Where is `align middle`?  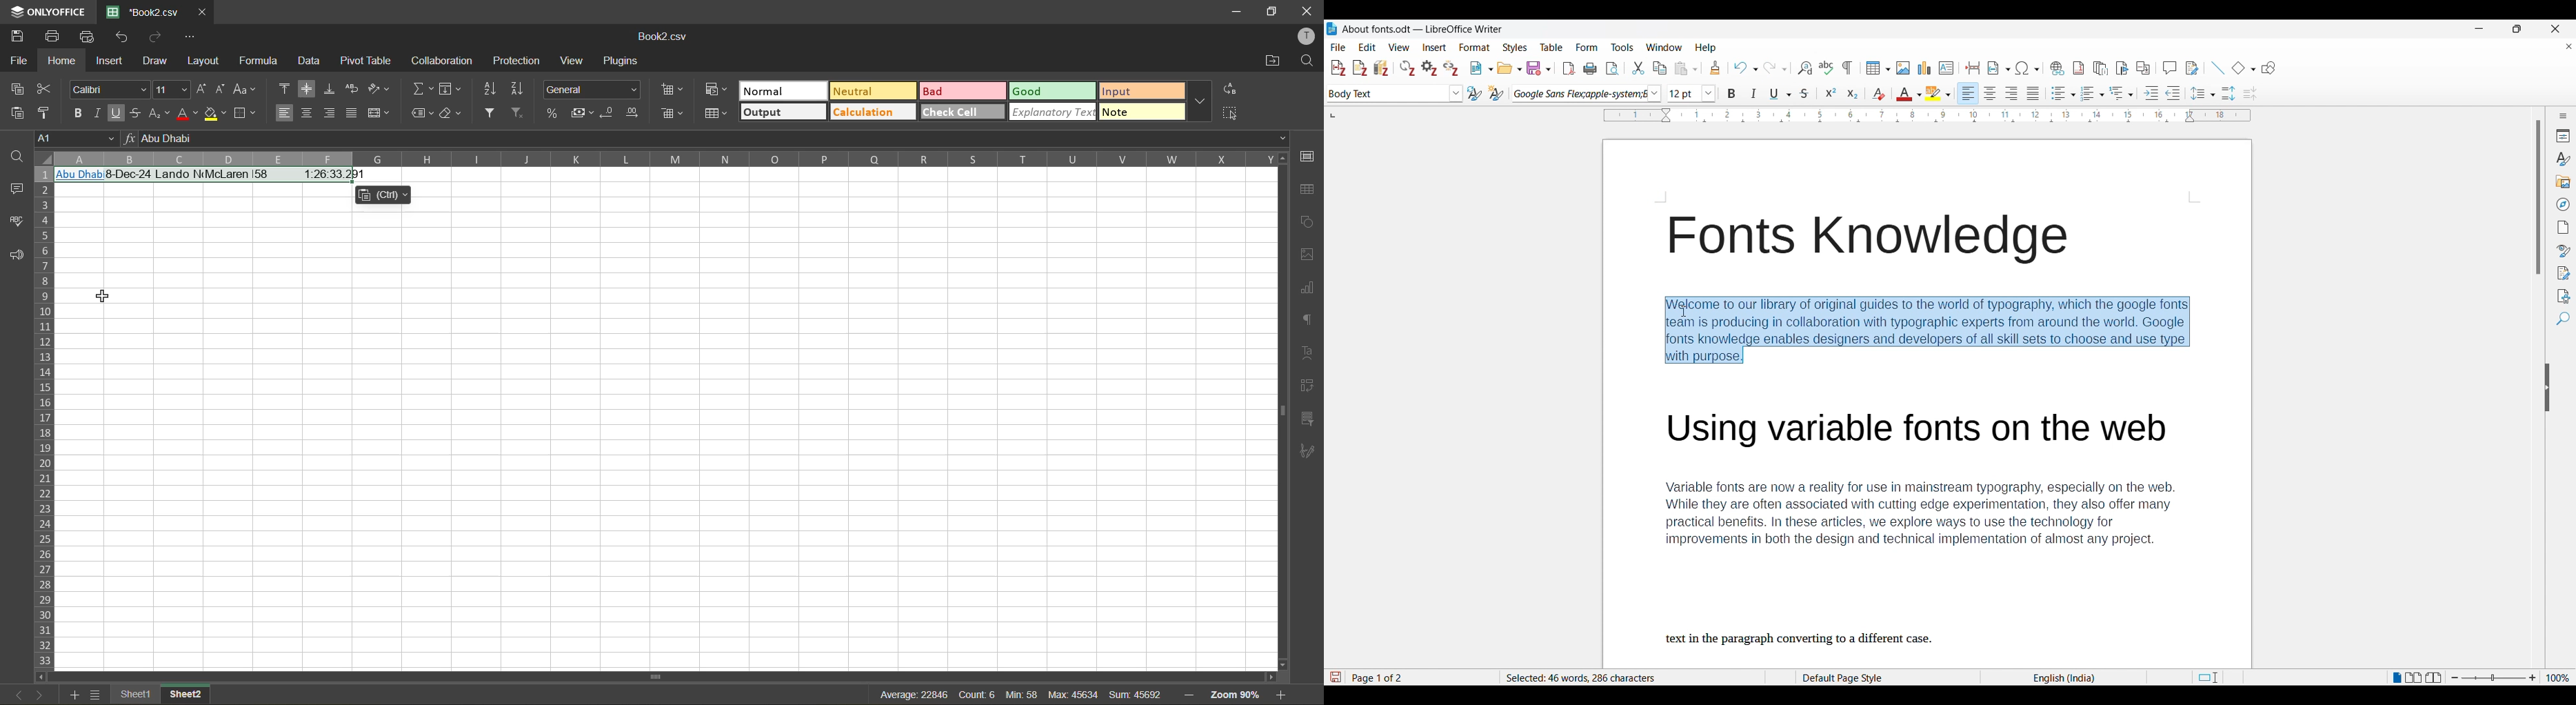 align middle is located at coordinates (310, 88).